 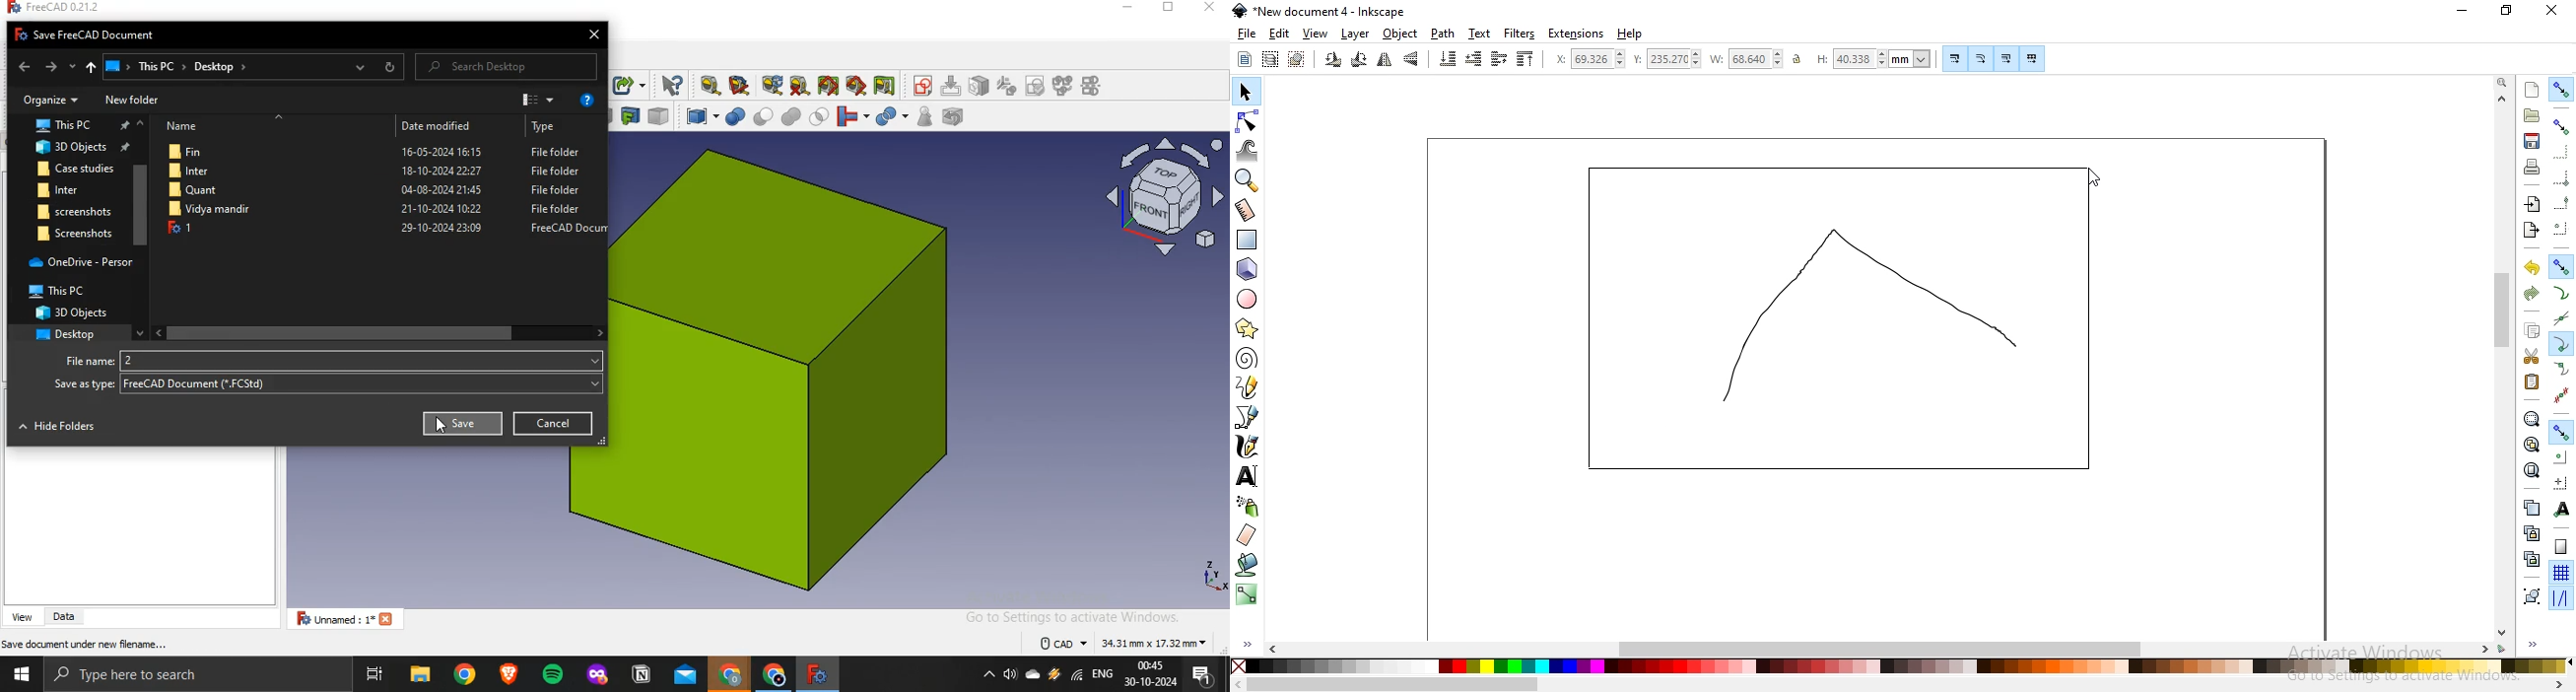 I want to click on toggle all, so click(x=828, y=86).